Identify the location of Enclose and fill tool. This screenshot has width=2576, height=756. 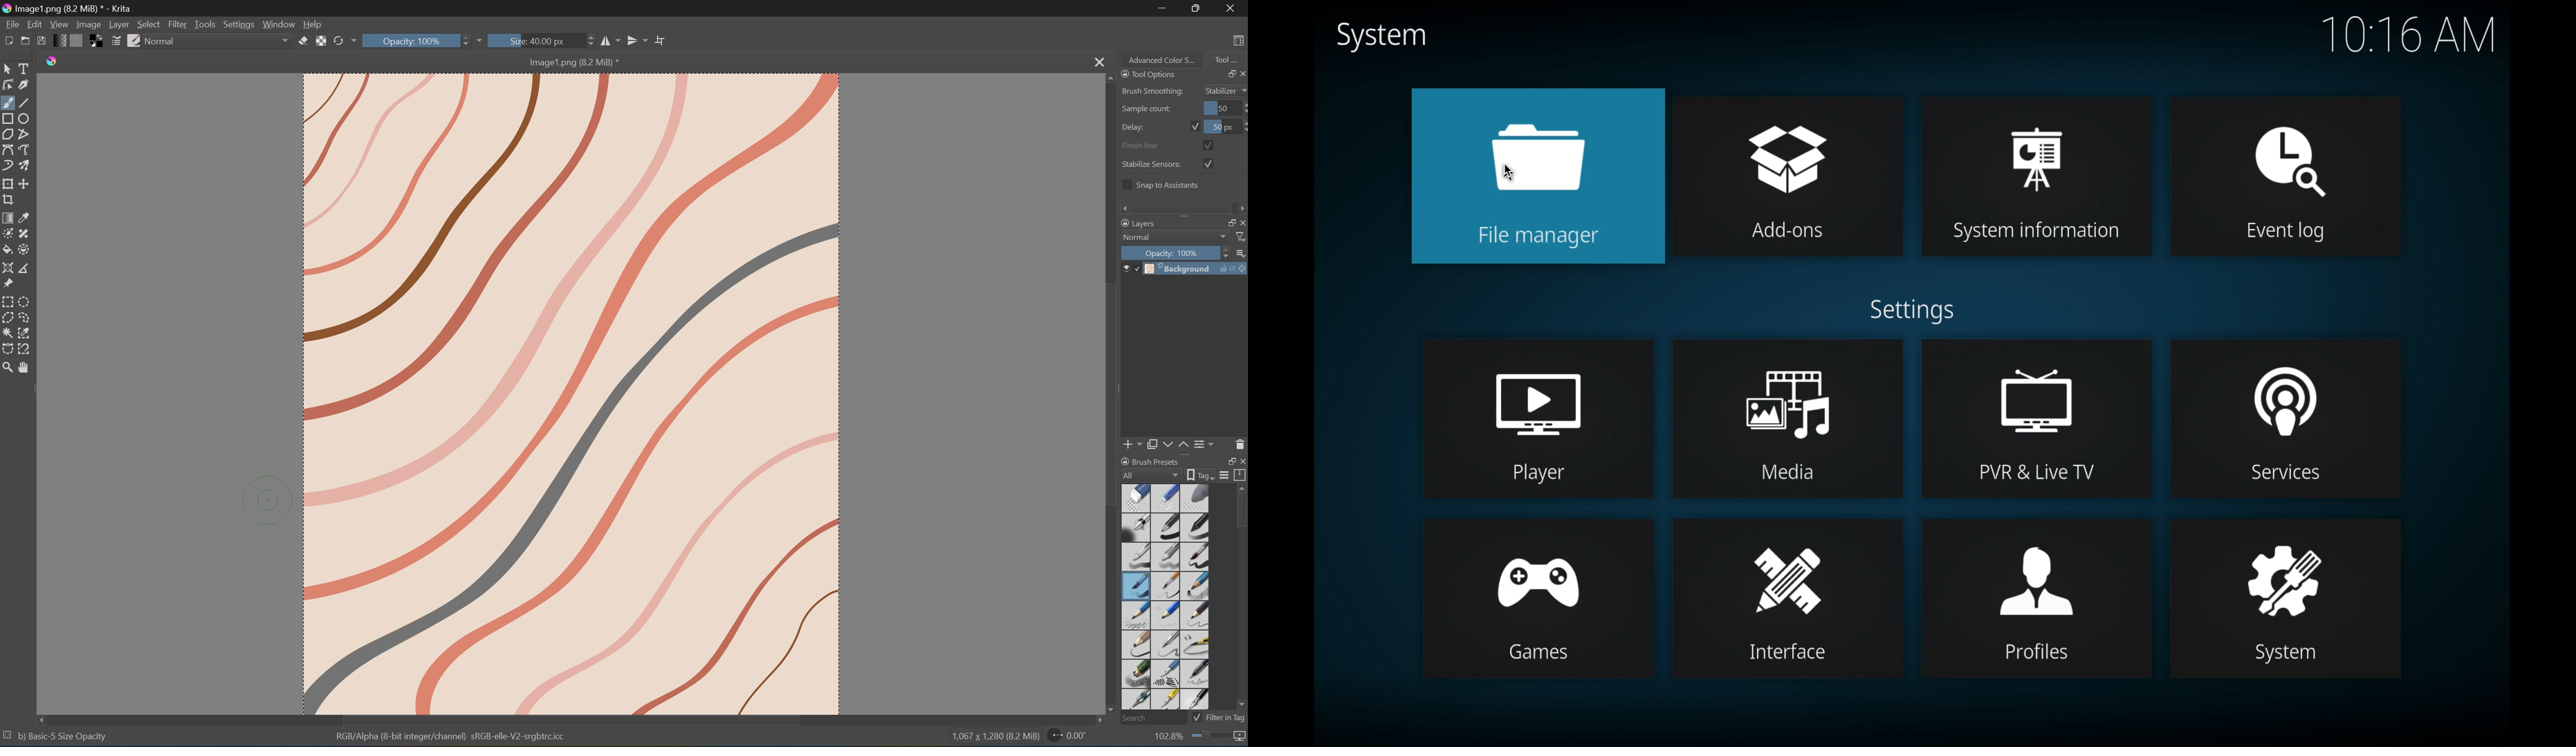
(23, 249).